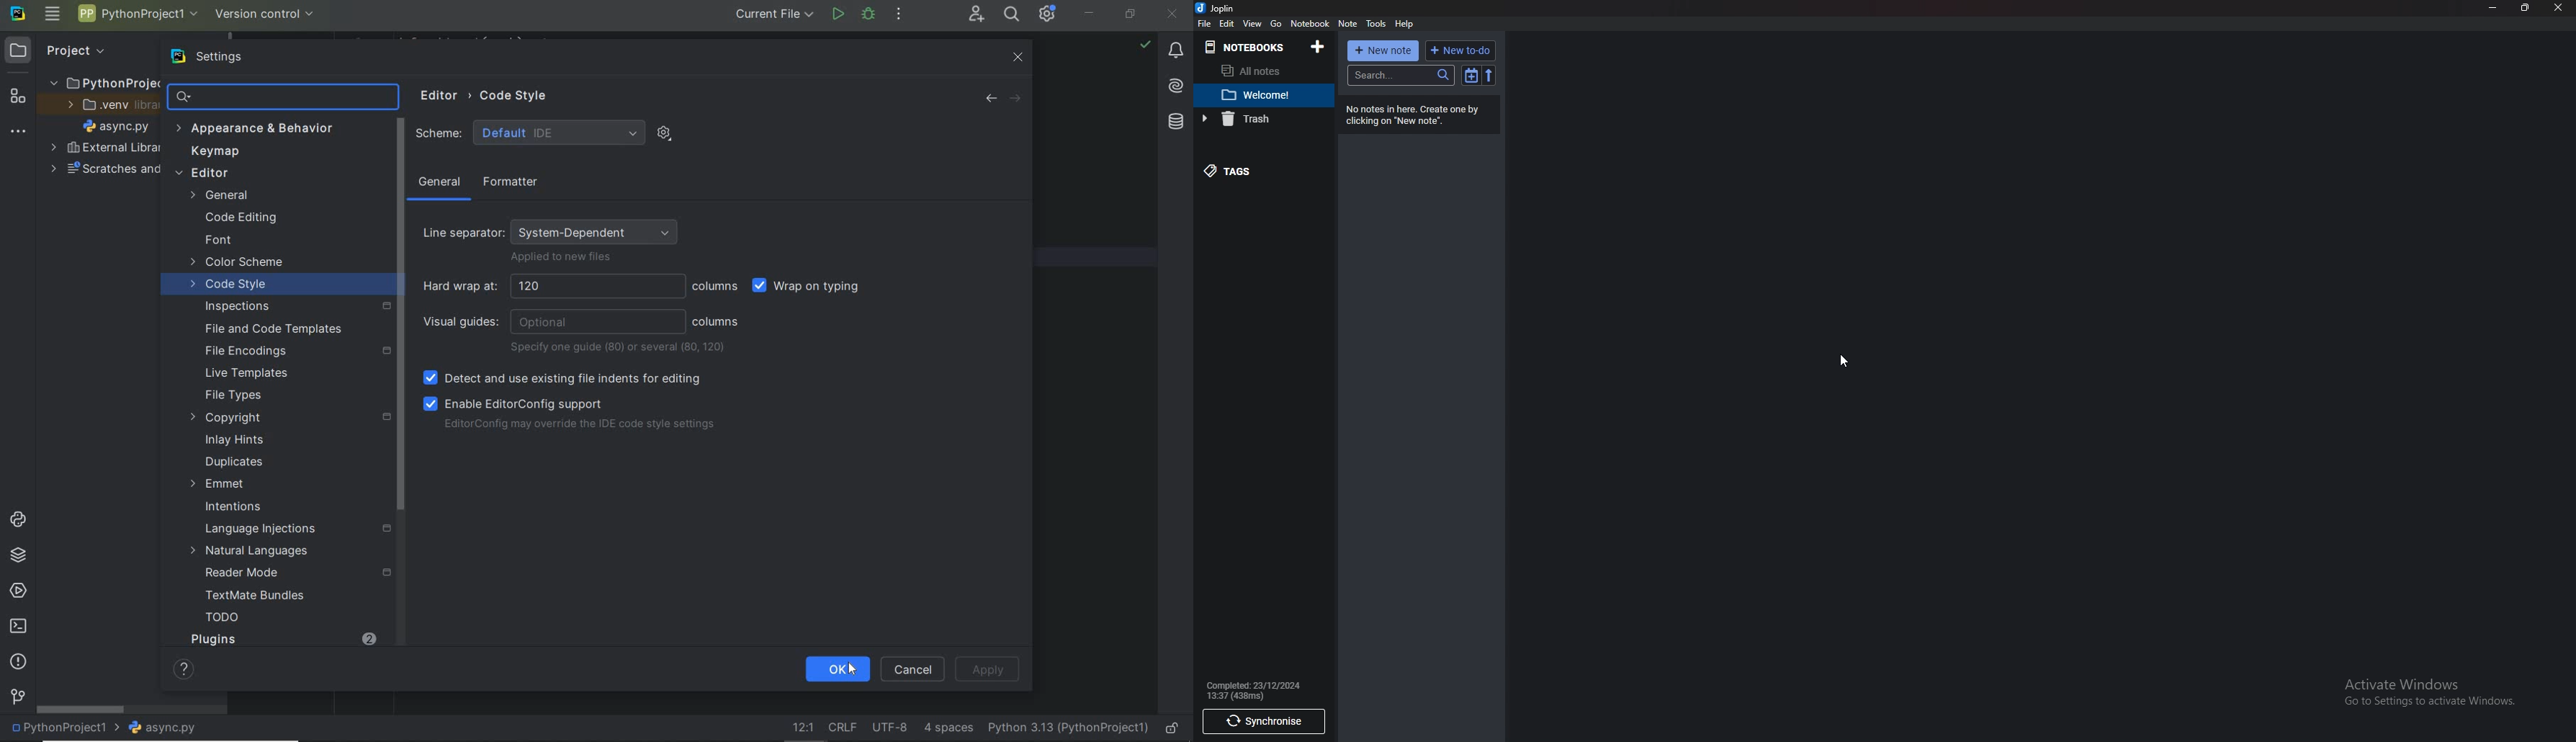 The image size is (2576, 756). Describe the element at coordinates (868, 14) in the screenshot. I see `bug` at that location.